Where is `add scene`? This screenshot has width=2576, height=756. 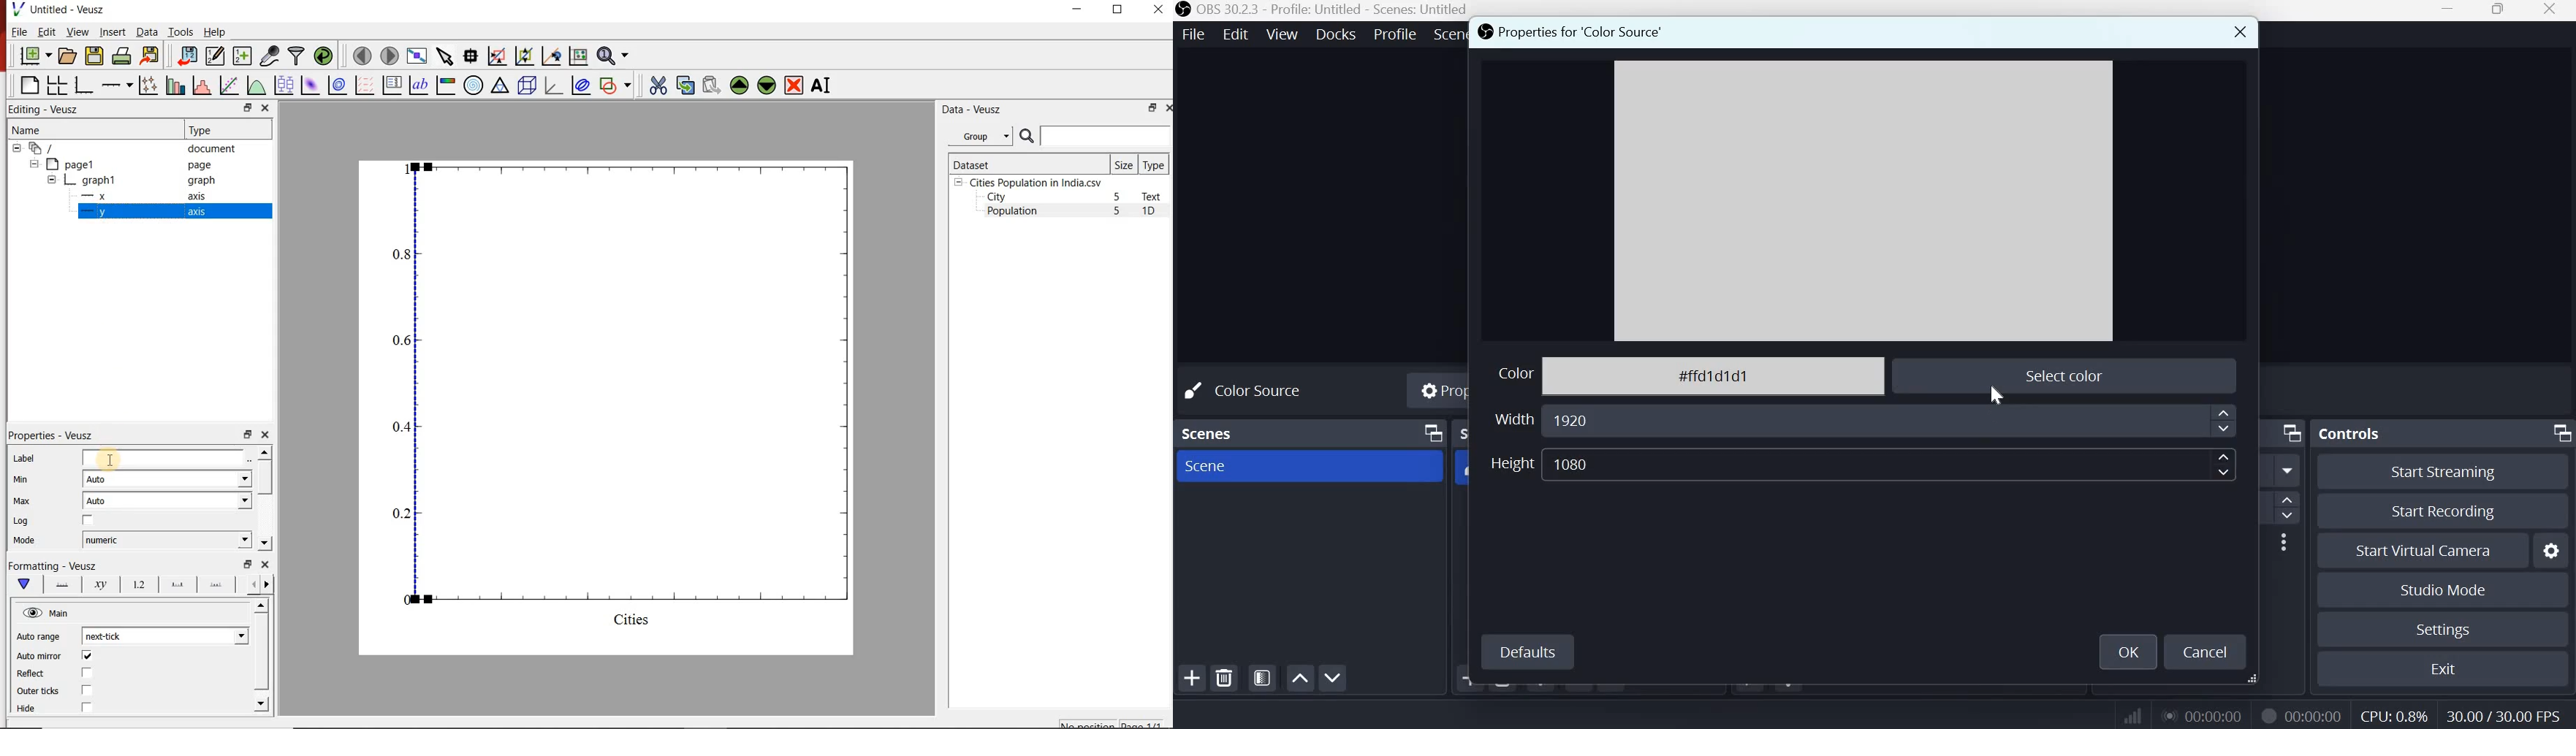 add scene is located at coordinates (1192, 678).